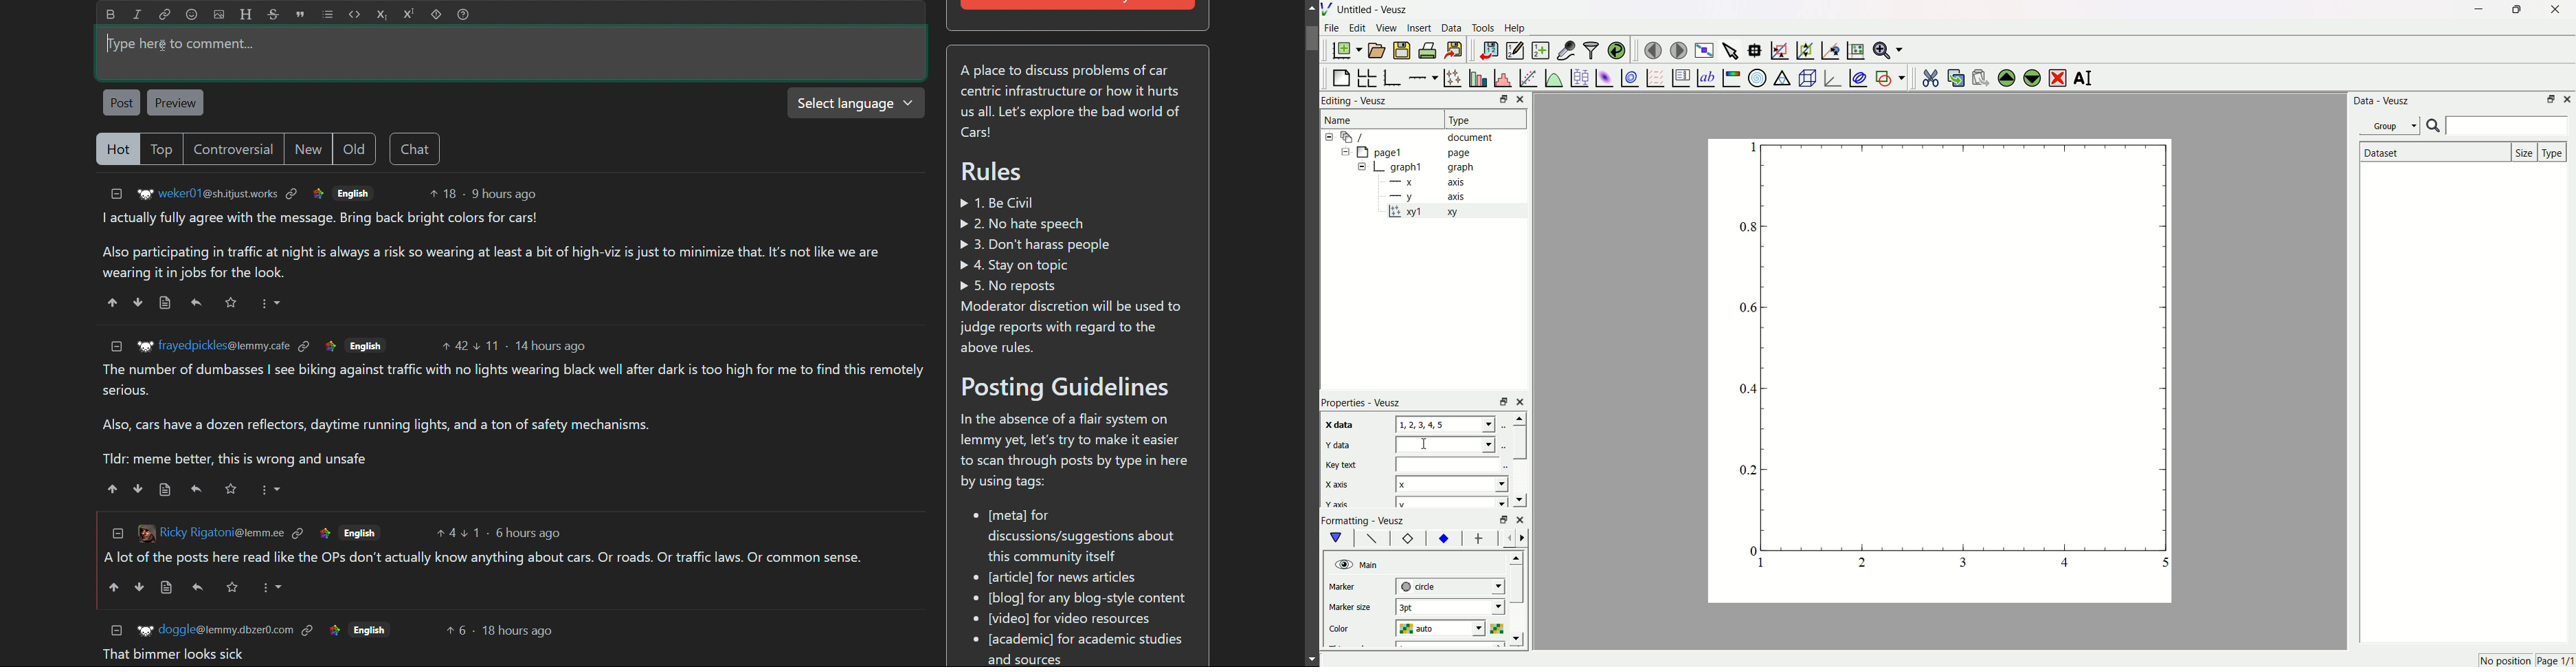 Image resolution: width=2576 pixels, height=672 pixels. Describe the element at coordinates (511, 54) in the screenshot. I see `type here to comment` at that location.